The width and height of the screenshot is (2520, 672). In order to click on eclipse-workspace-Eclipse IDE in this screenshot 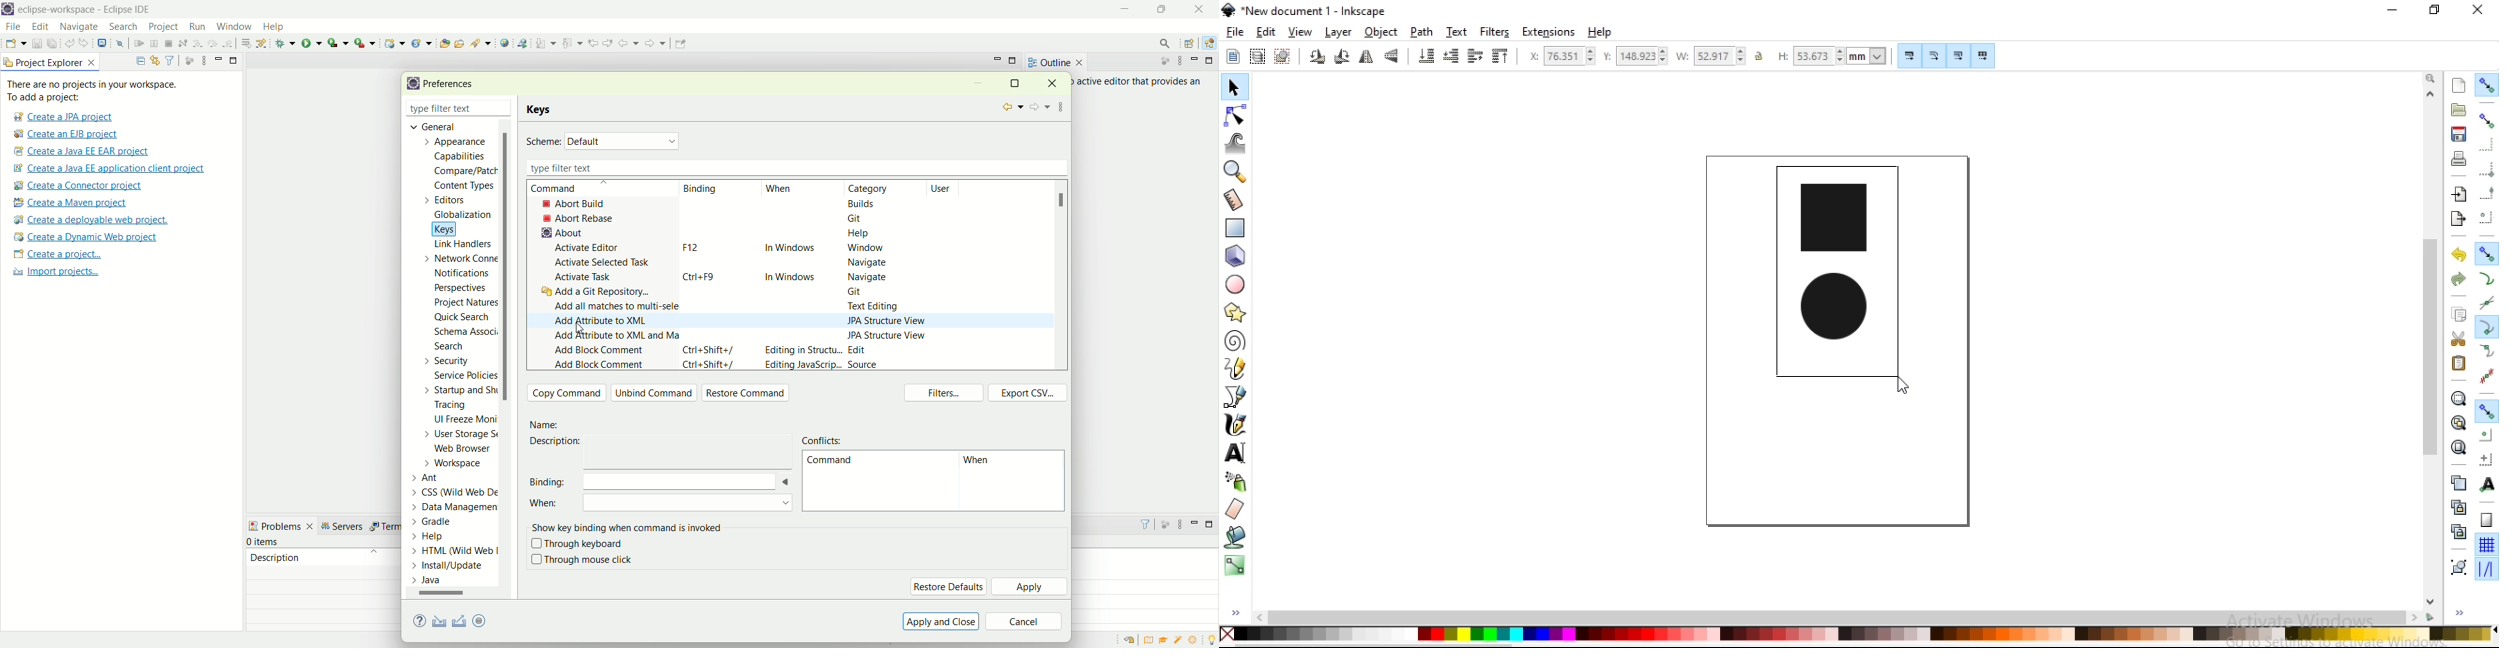, I will do `click(83, 10)`.